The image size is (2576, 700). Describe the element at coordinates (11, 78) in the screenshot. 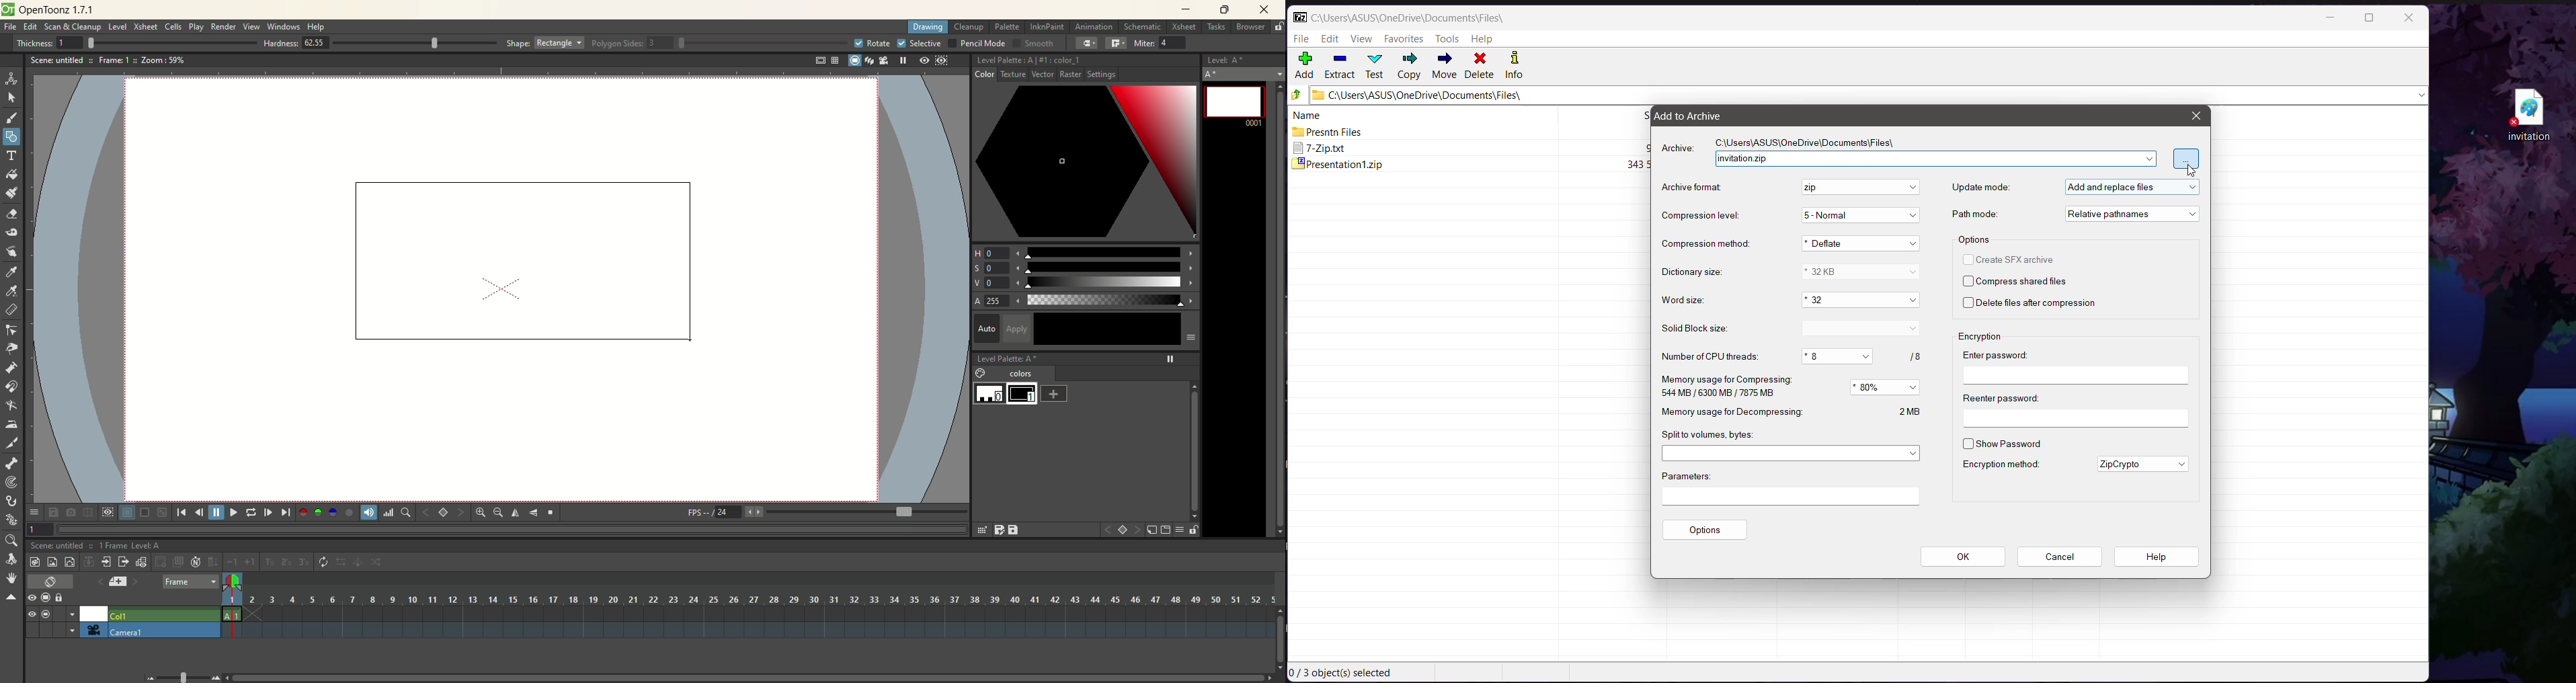

I see `animate tool` at that location.